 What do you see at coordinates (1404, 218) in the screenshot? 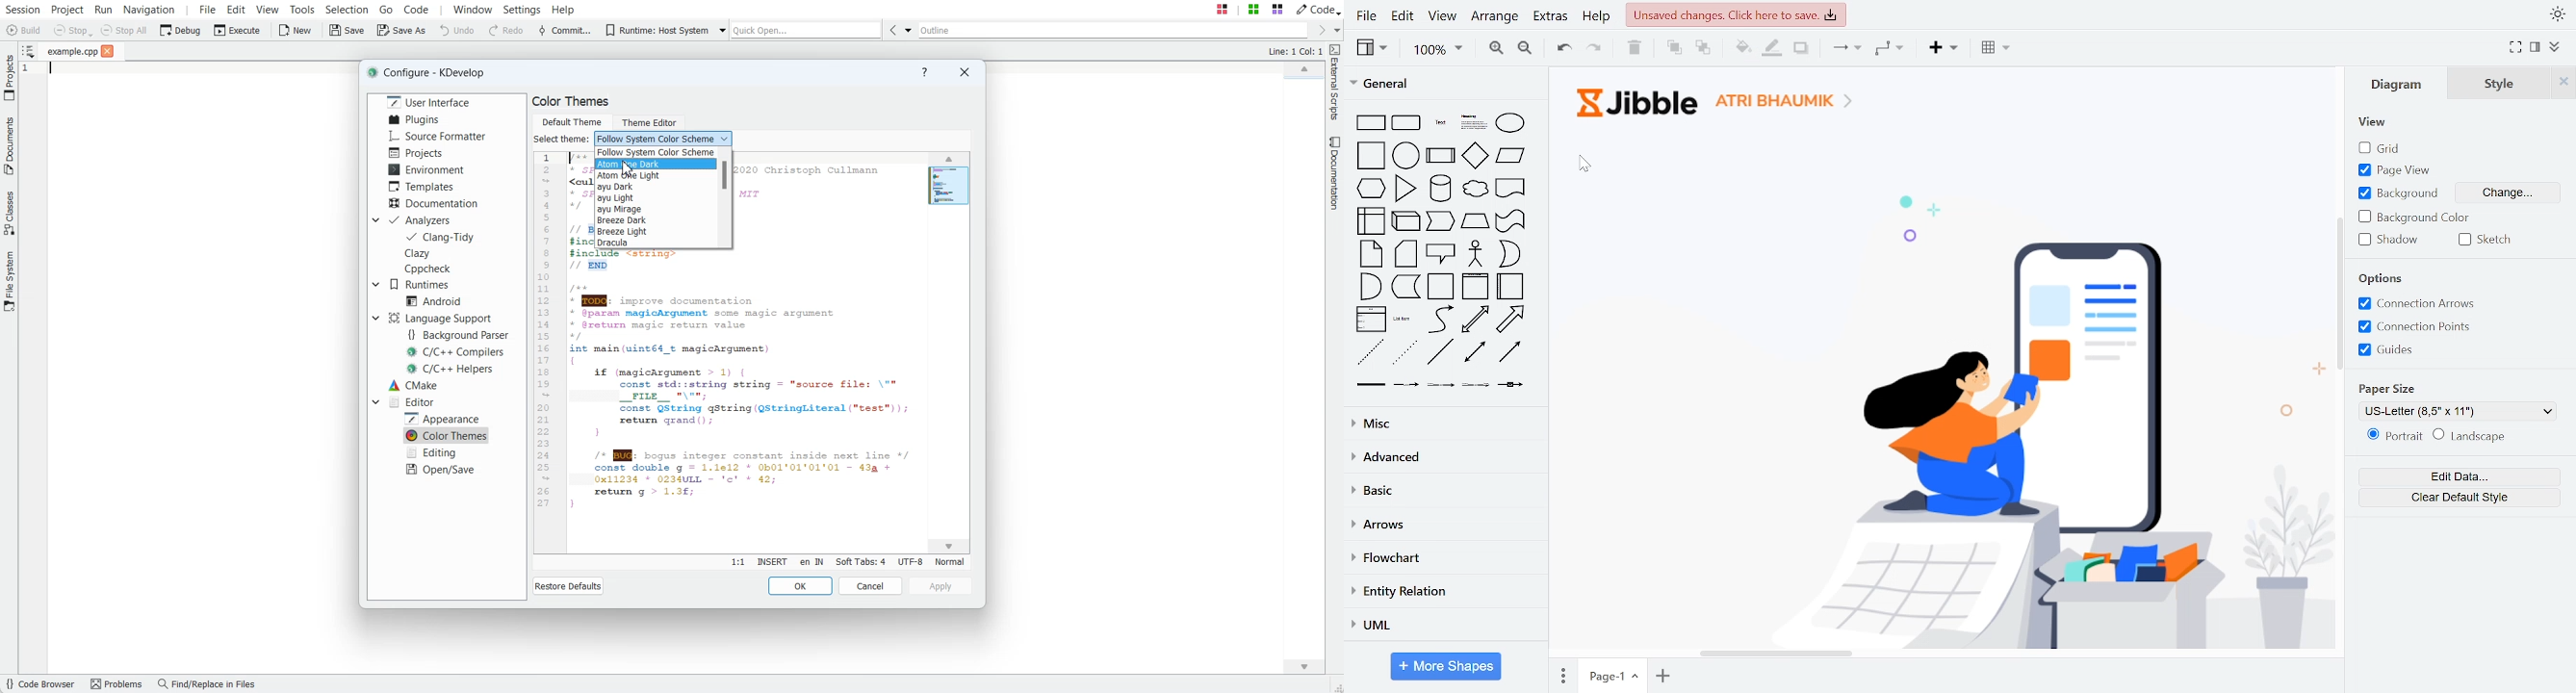
I see `general shapes` at bounding box center [1404, 218].